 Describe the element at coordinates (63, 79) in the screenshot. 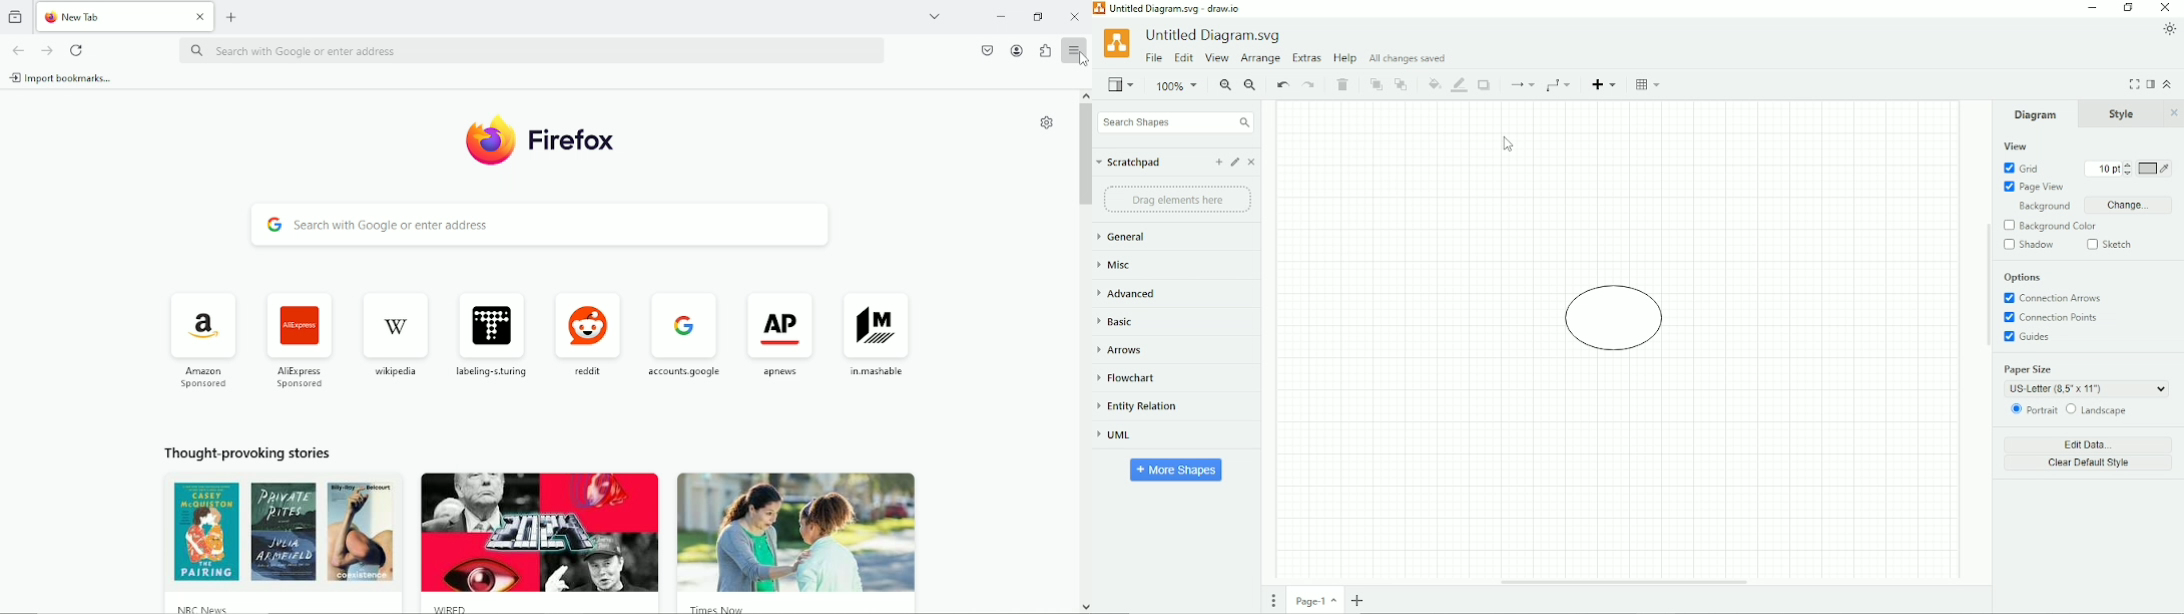

I see `Import bookmarks` at that location.